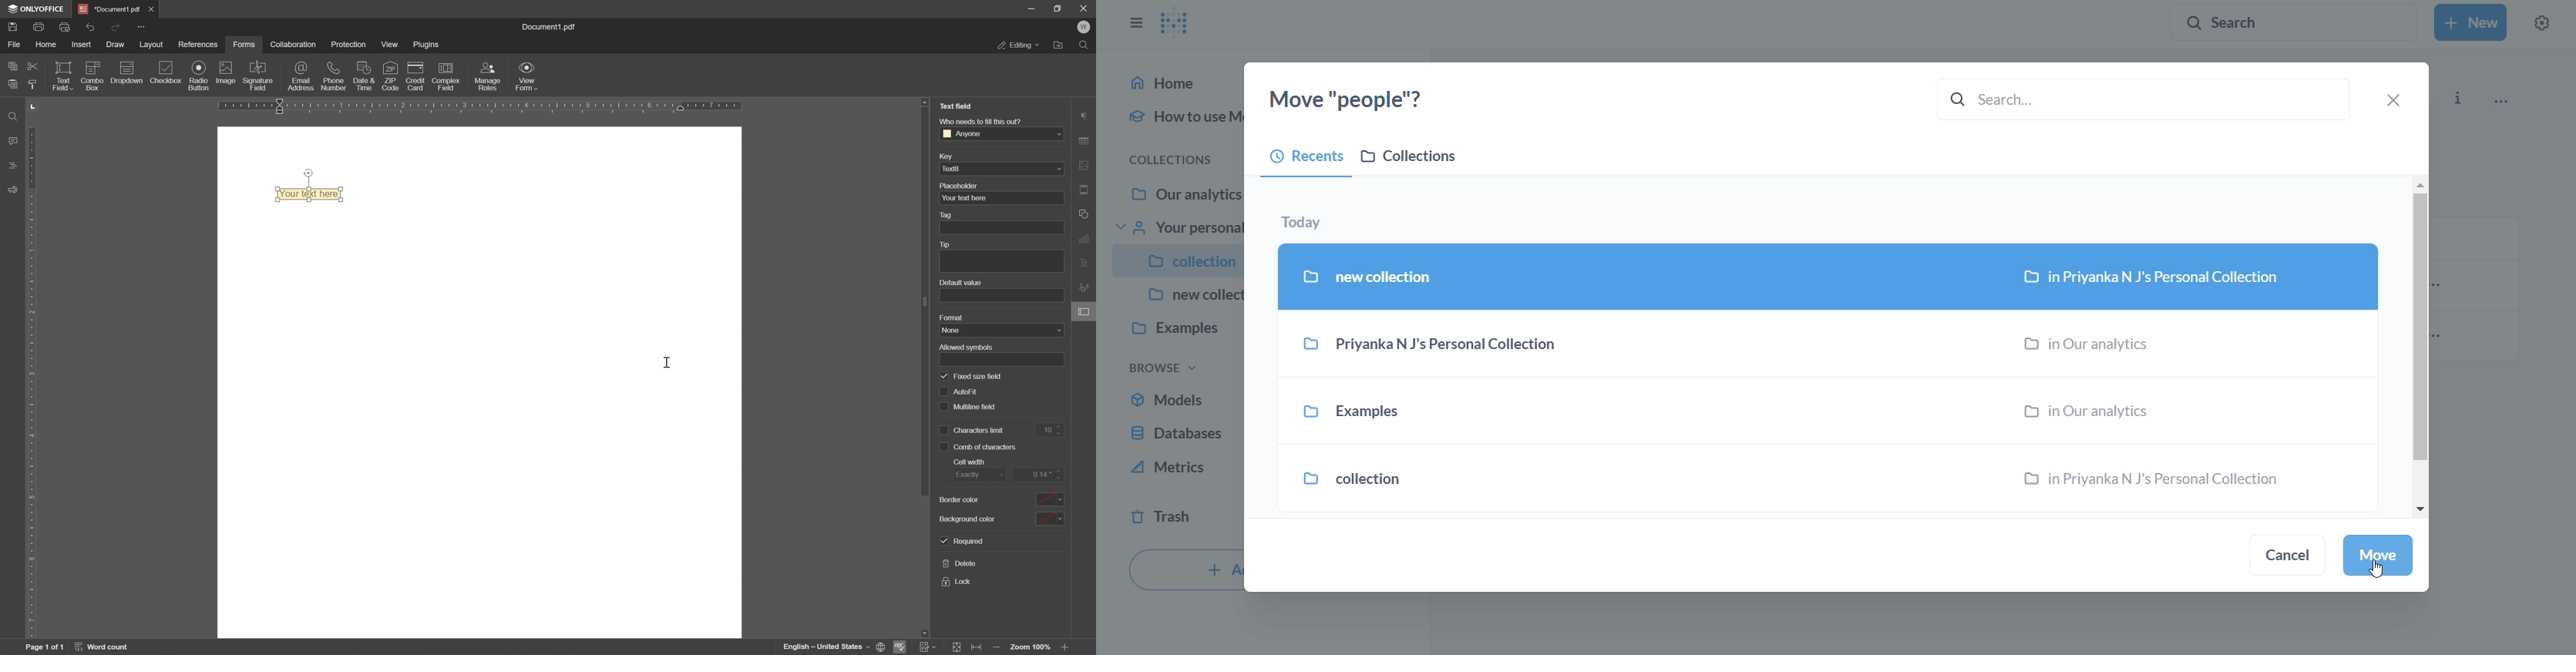 The image size is (2576, 672). Describe the element at coordinates (1180, 24) in the screenshot. I see `logo` at that location.